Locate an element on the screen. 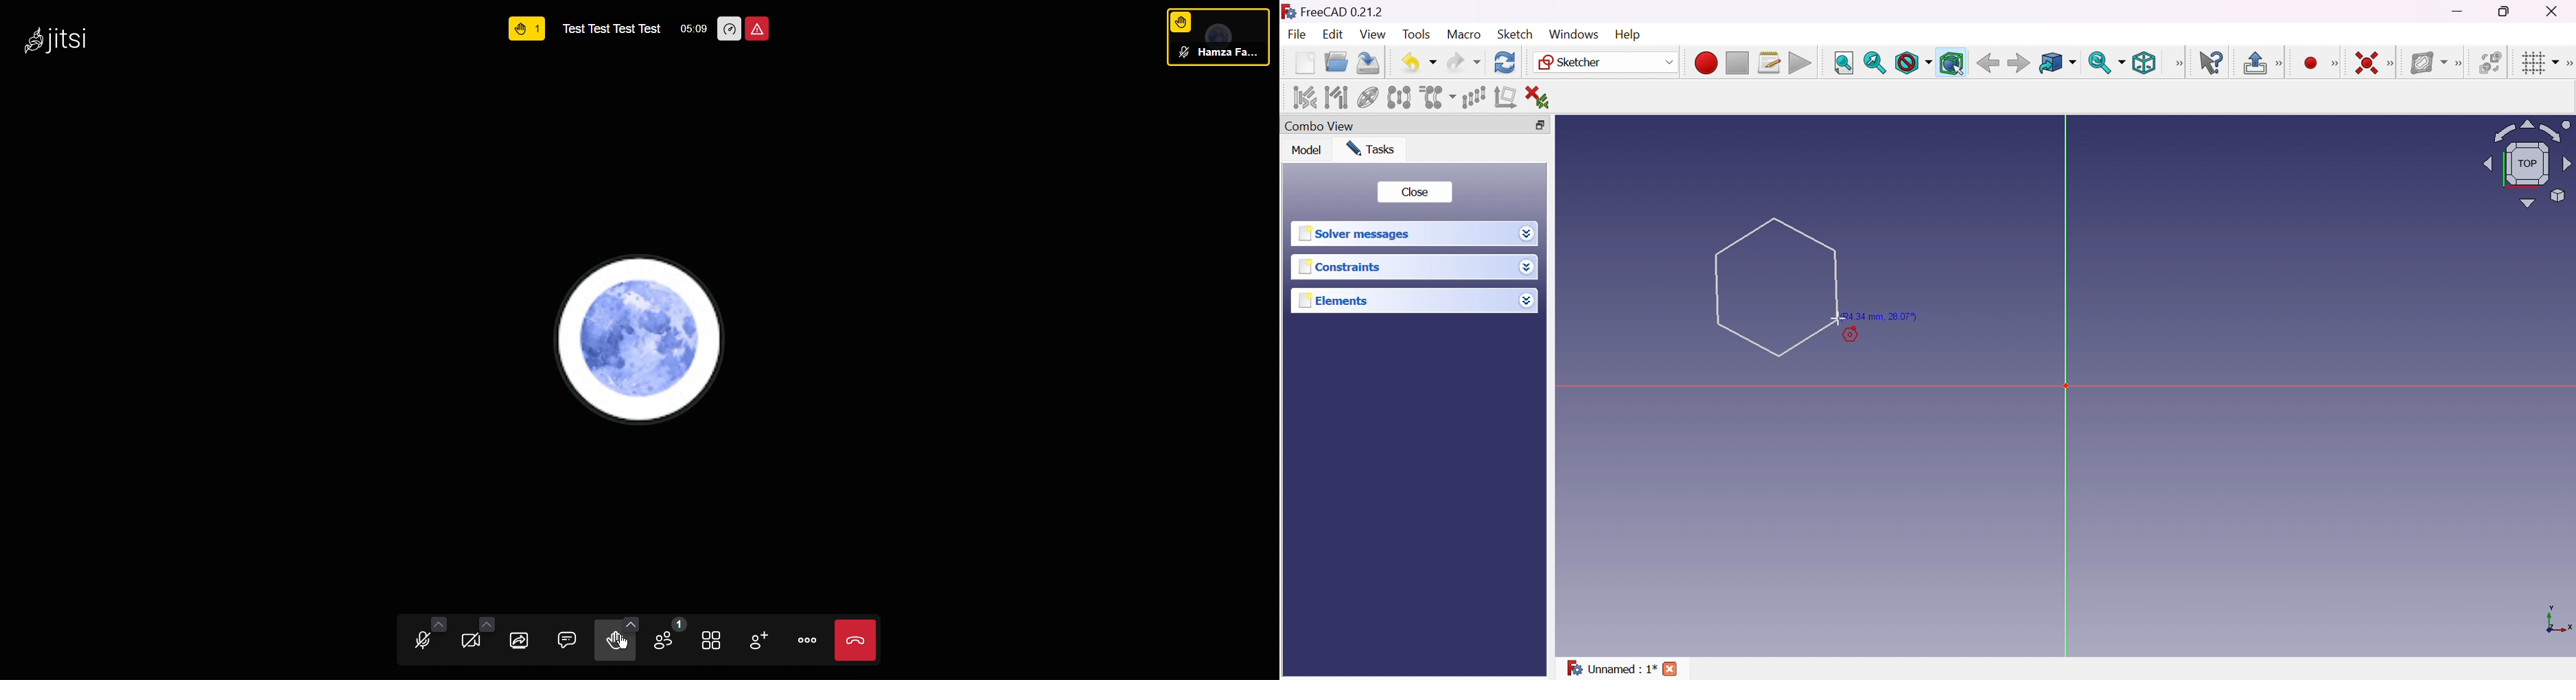 This screenshot has width=2576, height=700. Combo View is located at coordinates (1320, 125).